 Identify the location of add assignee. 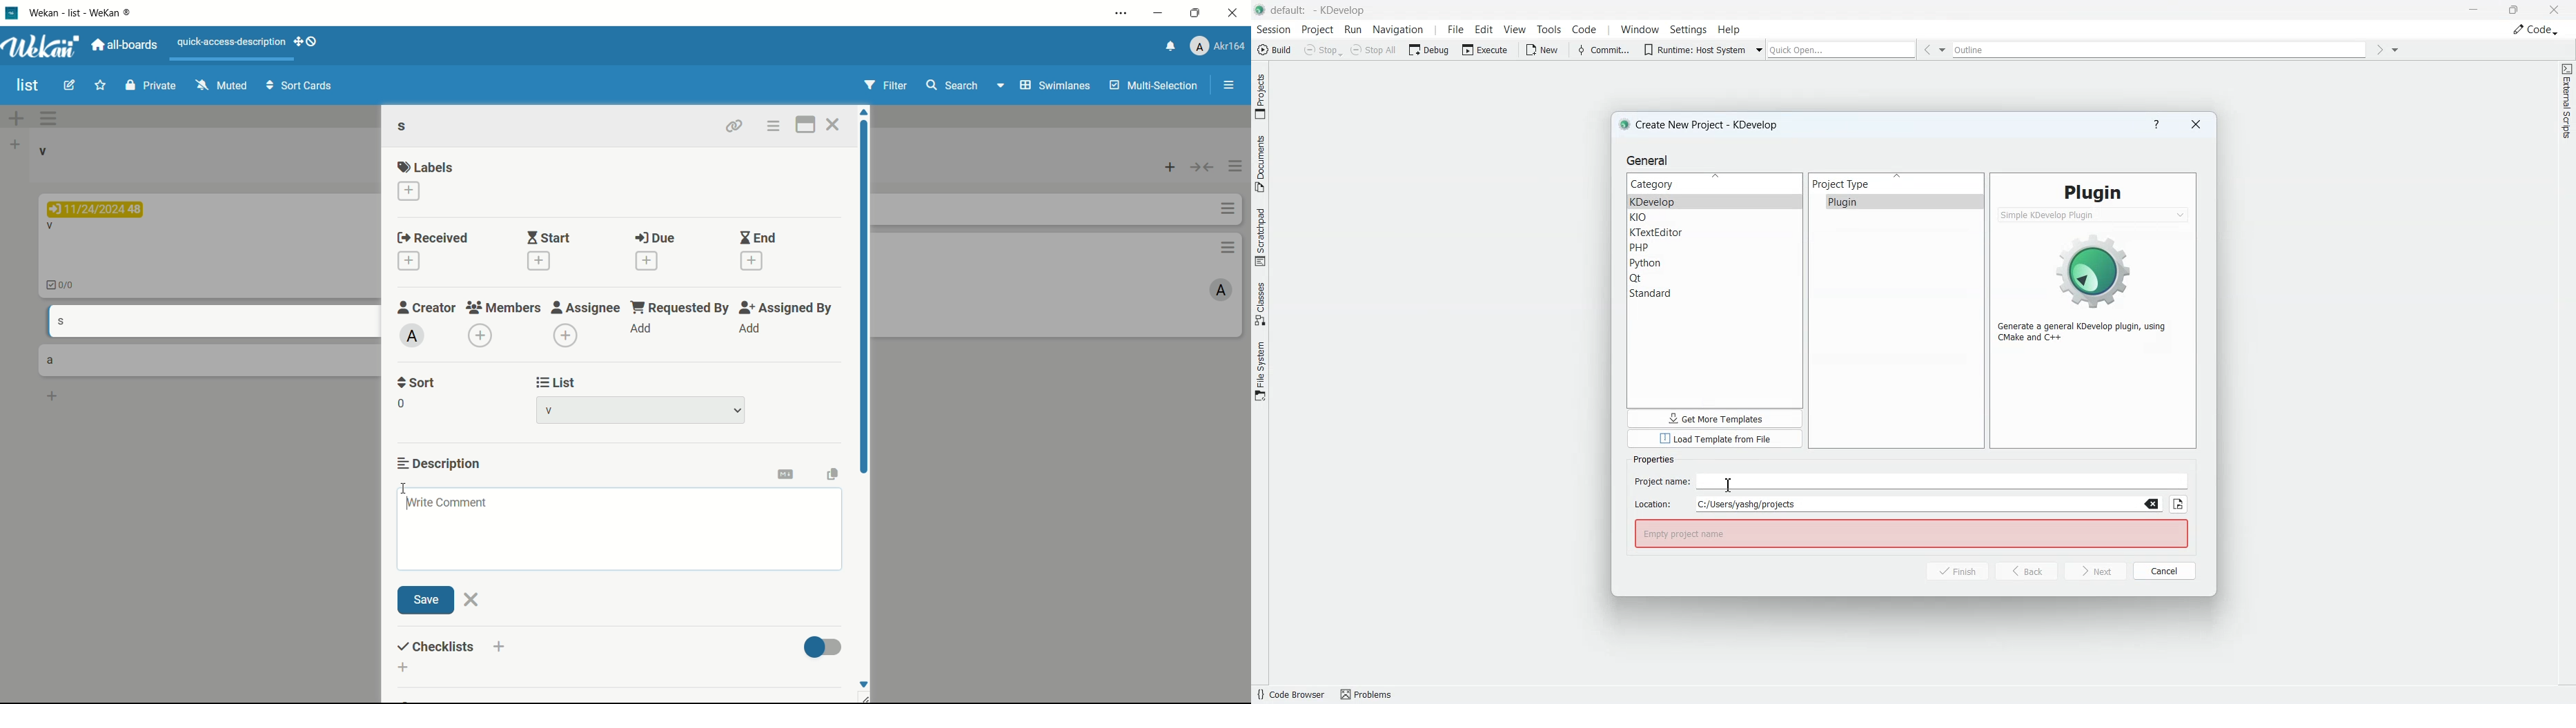
(566, 336).